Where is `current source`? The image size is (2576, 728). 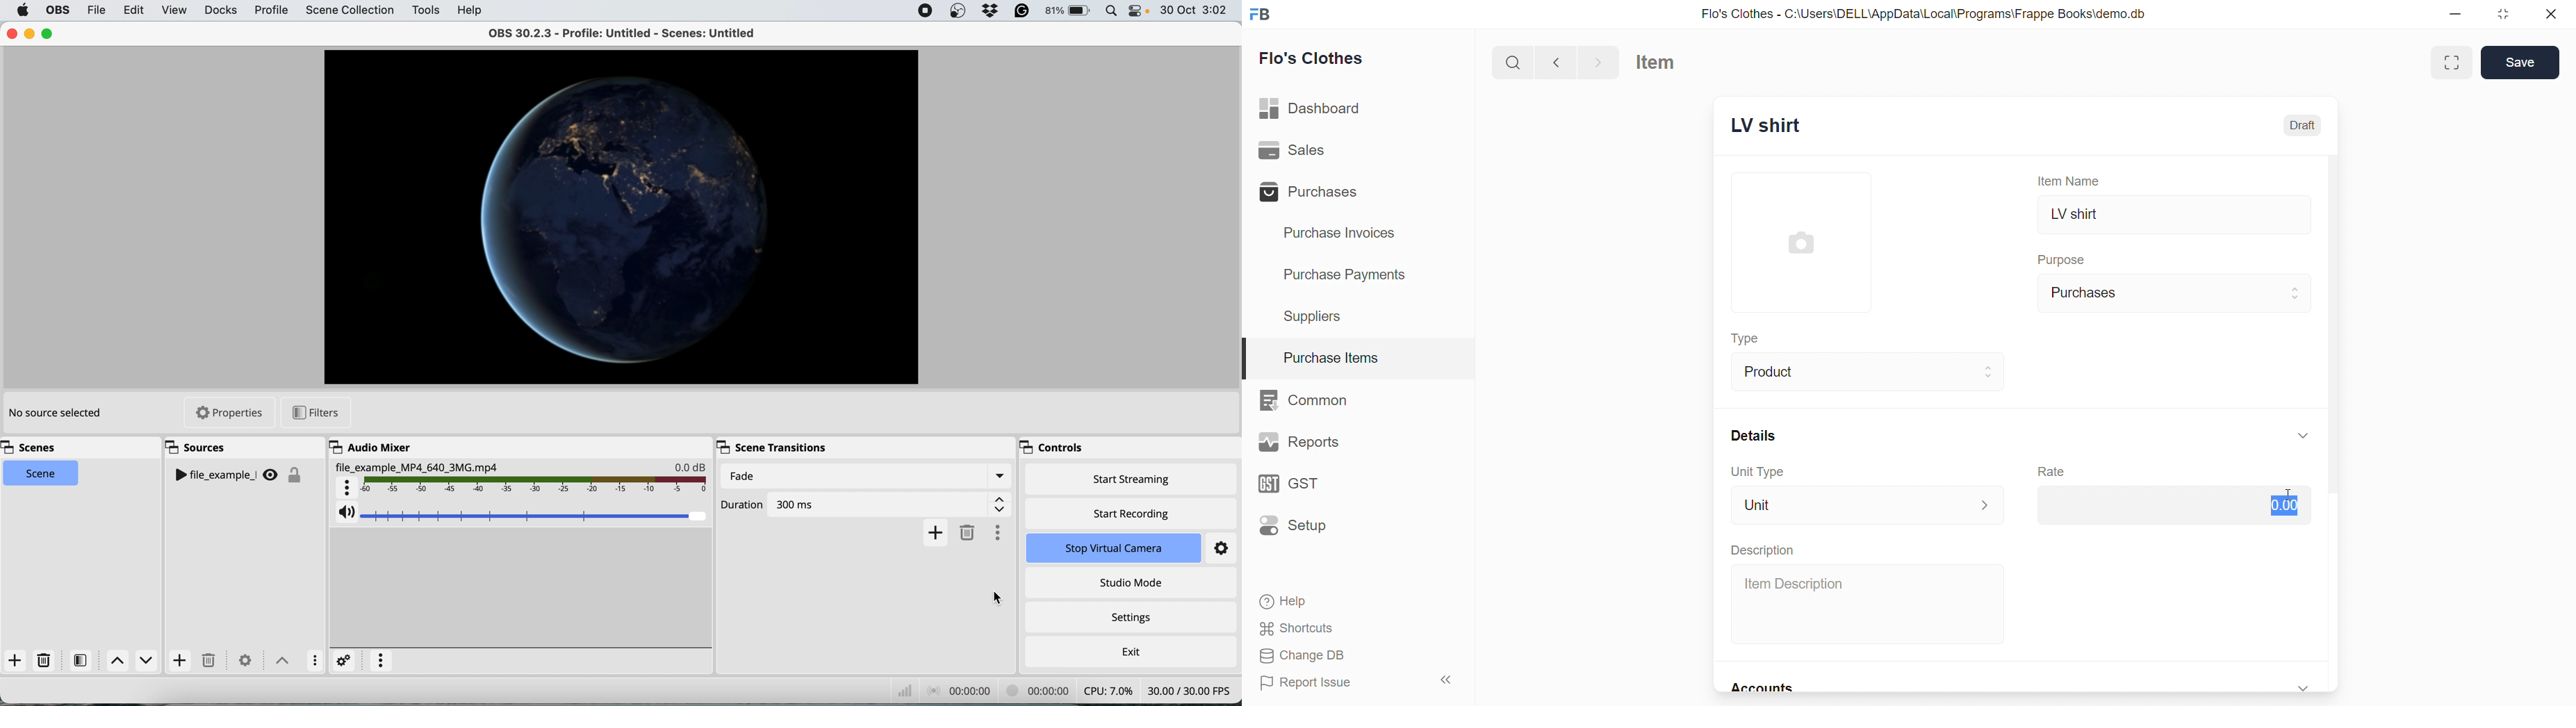
current source is located at coordinates (618, 218).